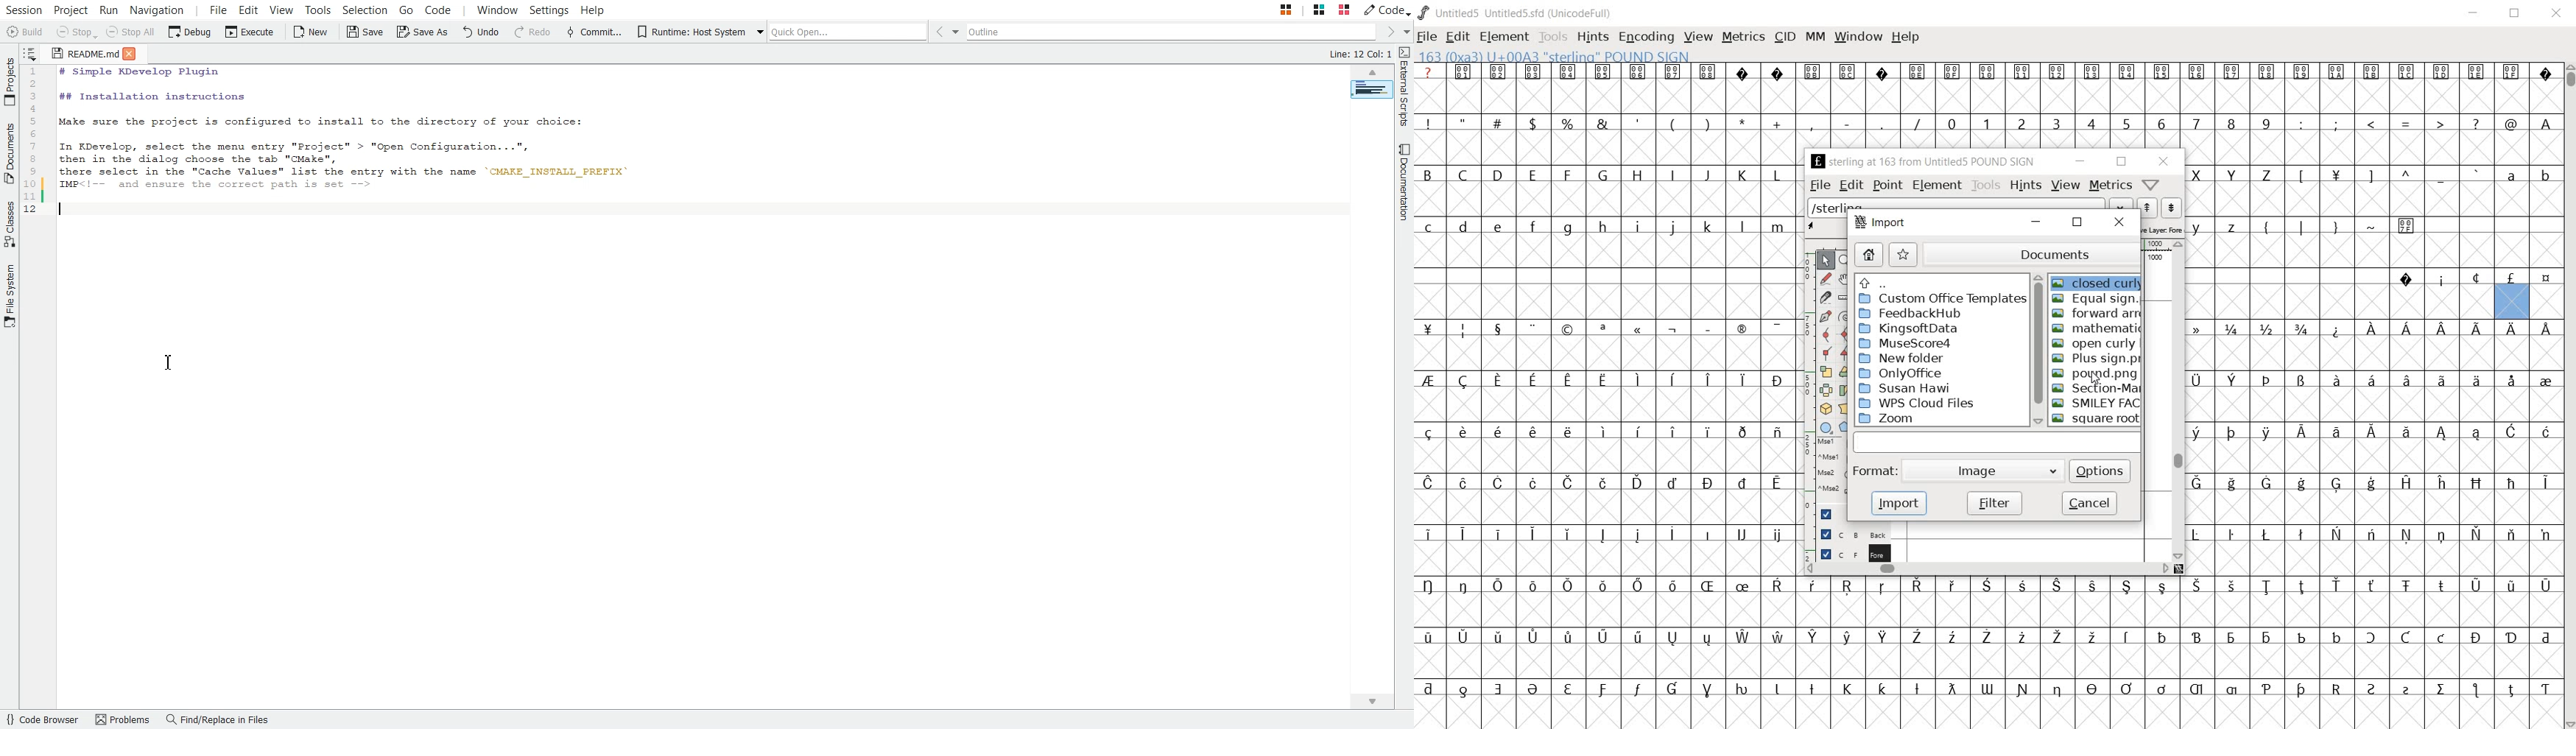  I want to click on Symbol, so click(2268, 586).